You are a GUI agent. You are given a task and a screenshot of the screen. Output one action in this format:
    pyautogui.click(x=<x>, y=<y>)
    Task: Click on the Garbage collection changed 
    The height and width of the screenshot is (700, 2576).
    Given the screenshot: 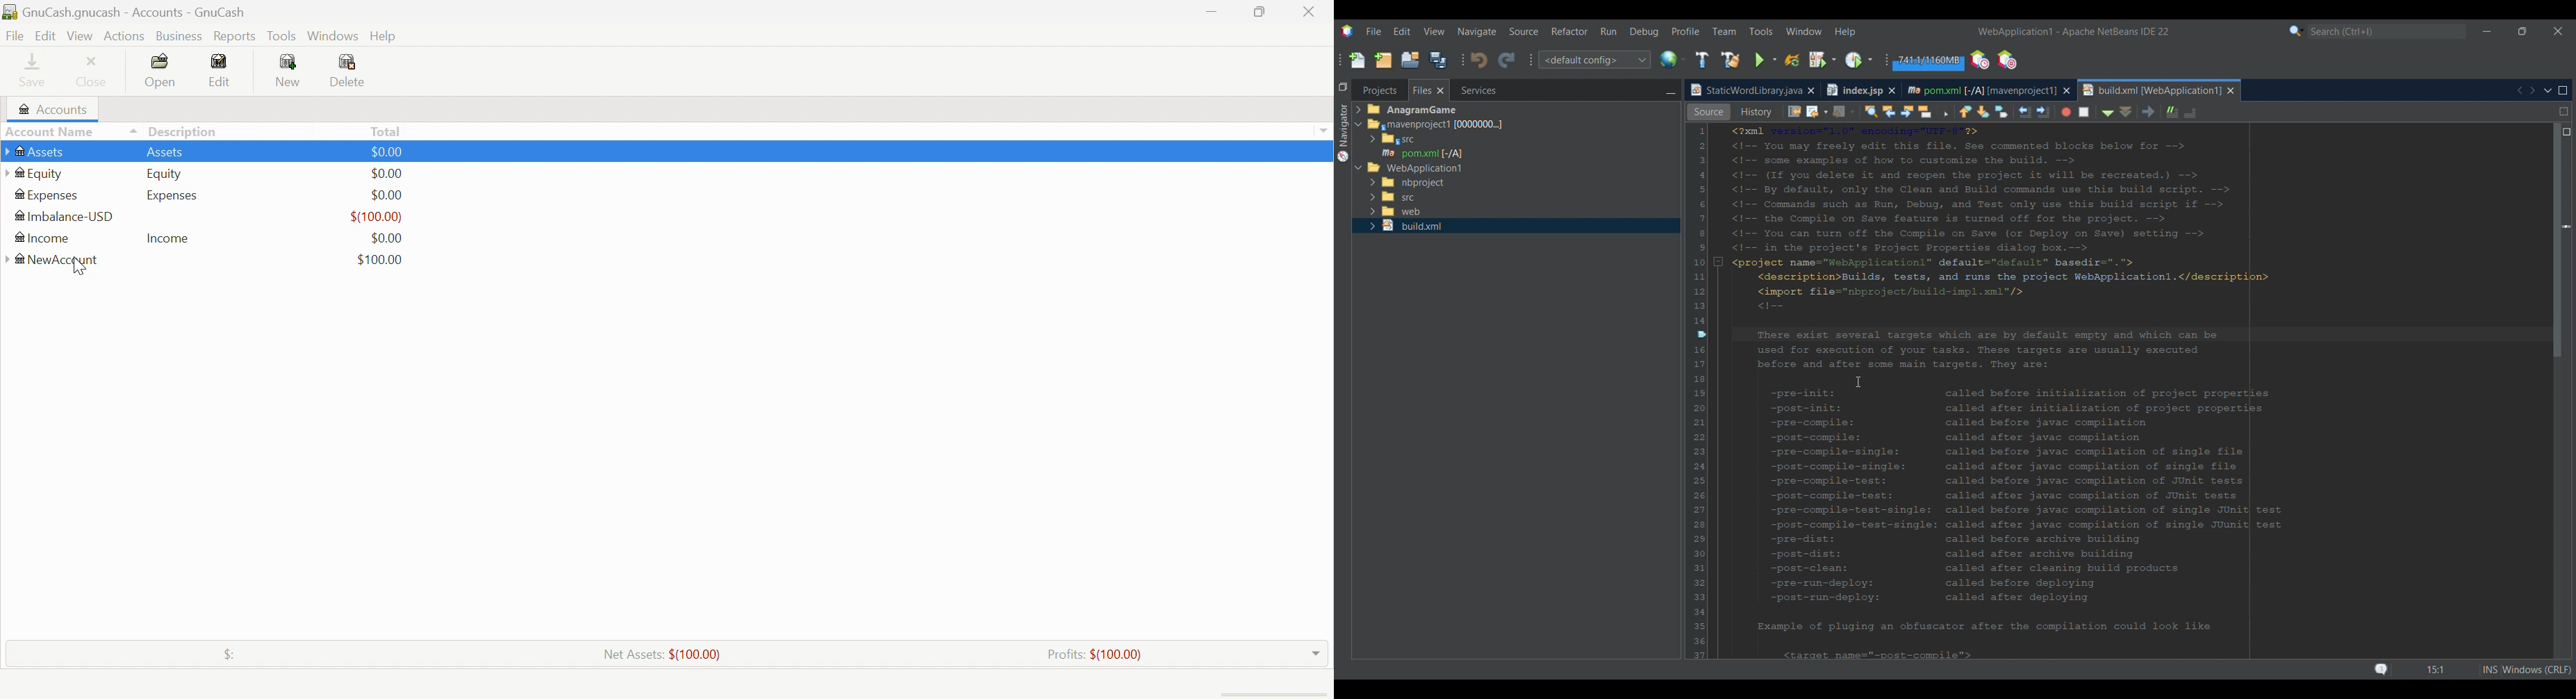 What is the action you would take?
    pyautogui.click(x=1929, y=61)
    